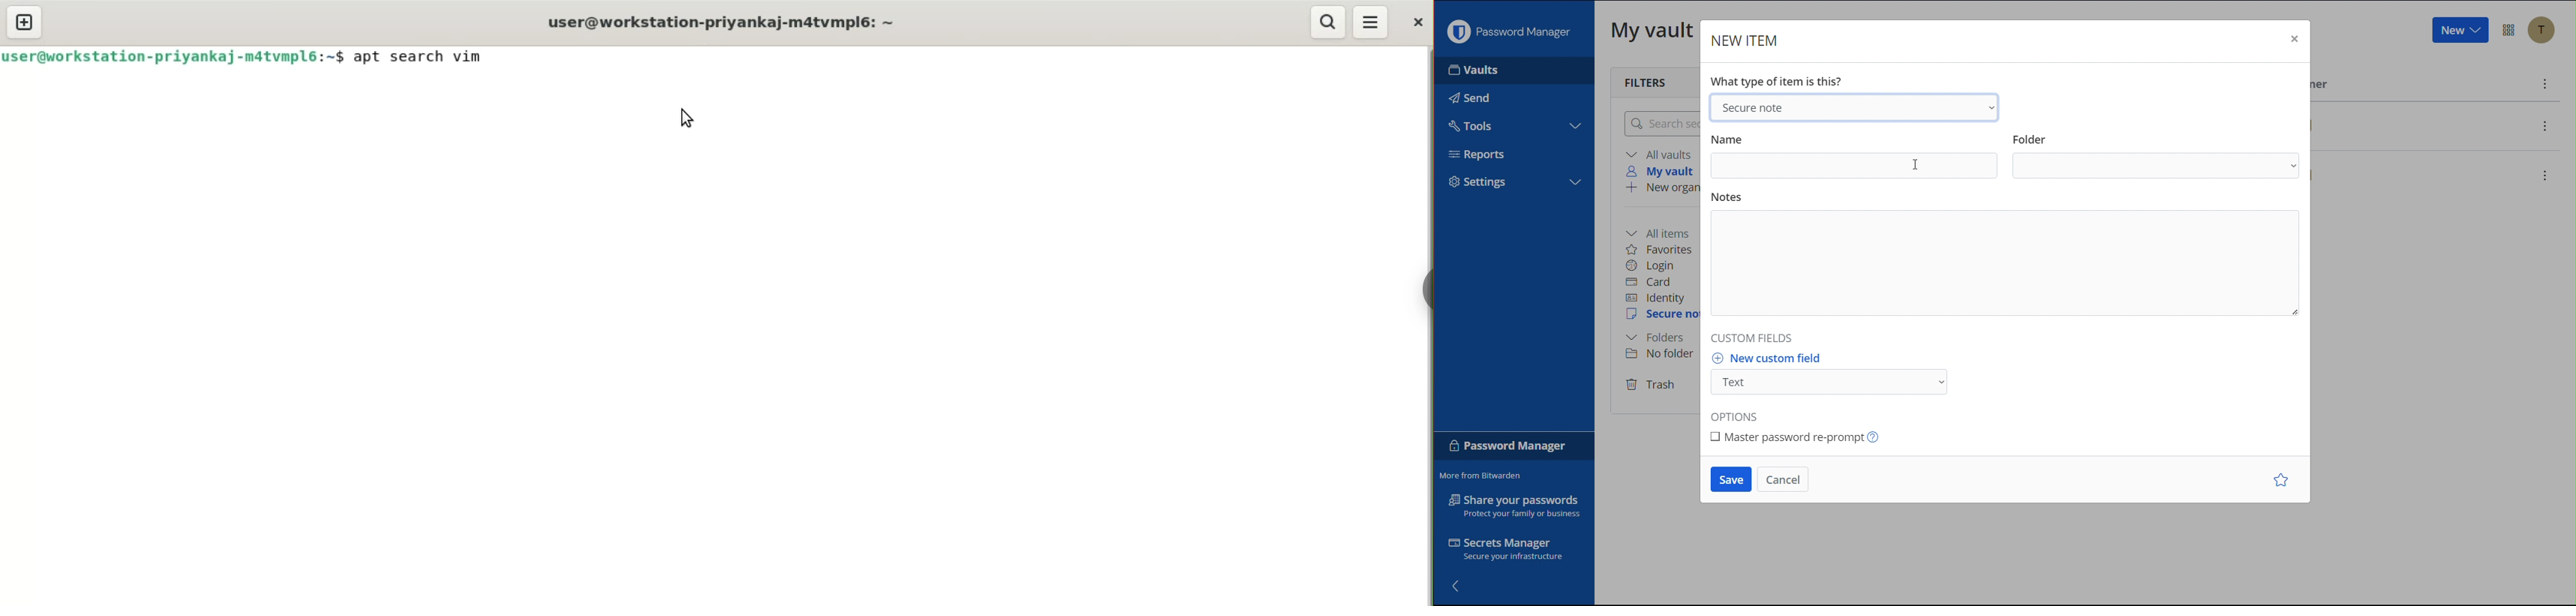 This screenshot has height=616, width=2576. What do you see at coordinates (1653, 266) in the screenshot?
I see `Login` at bounding box center [1653, 266].